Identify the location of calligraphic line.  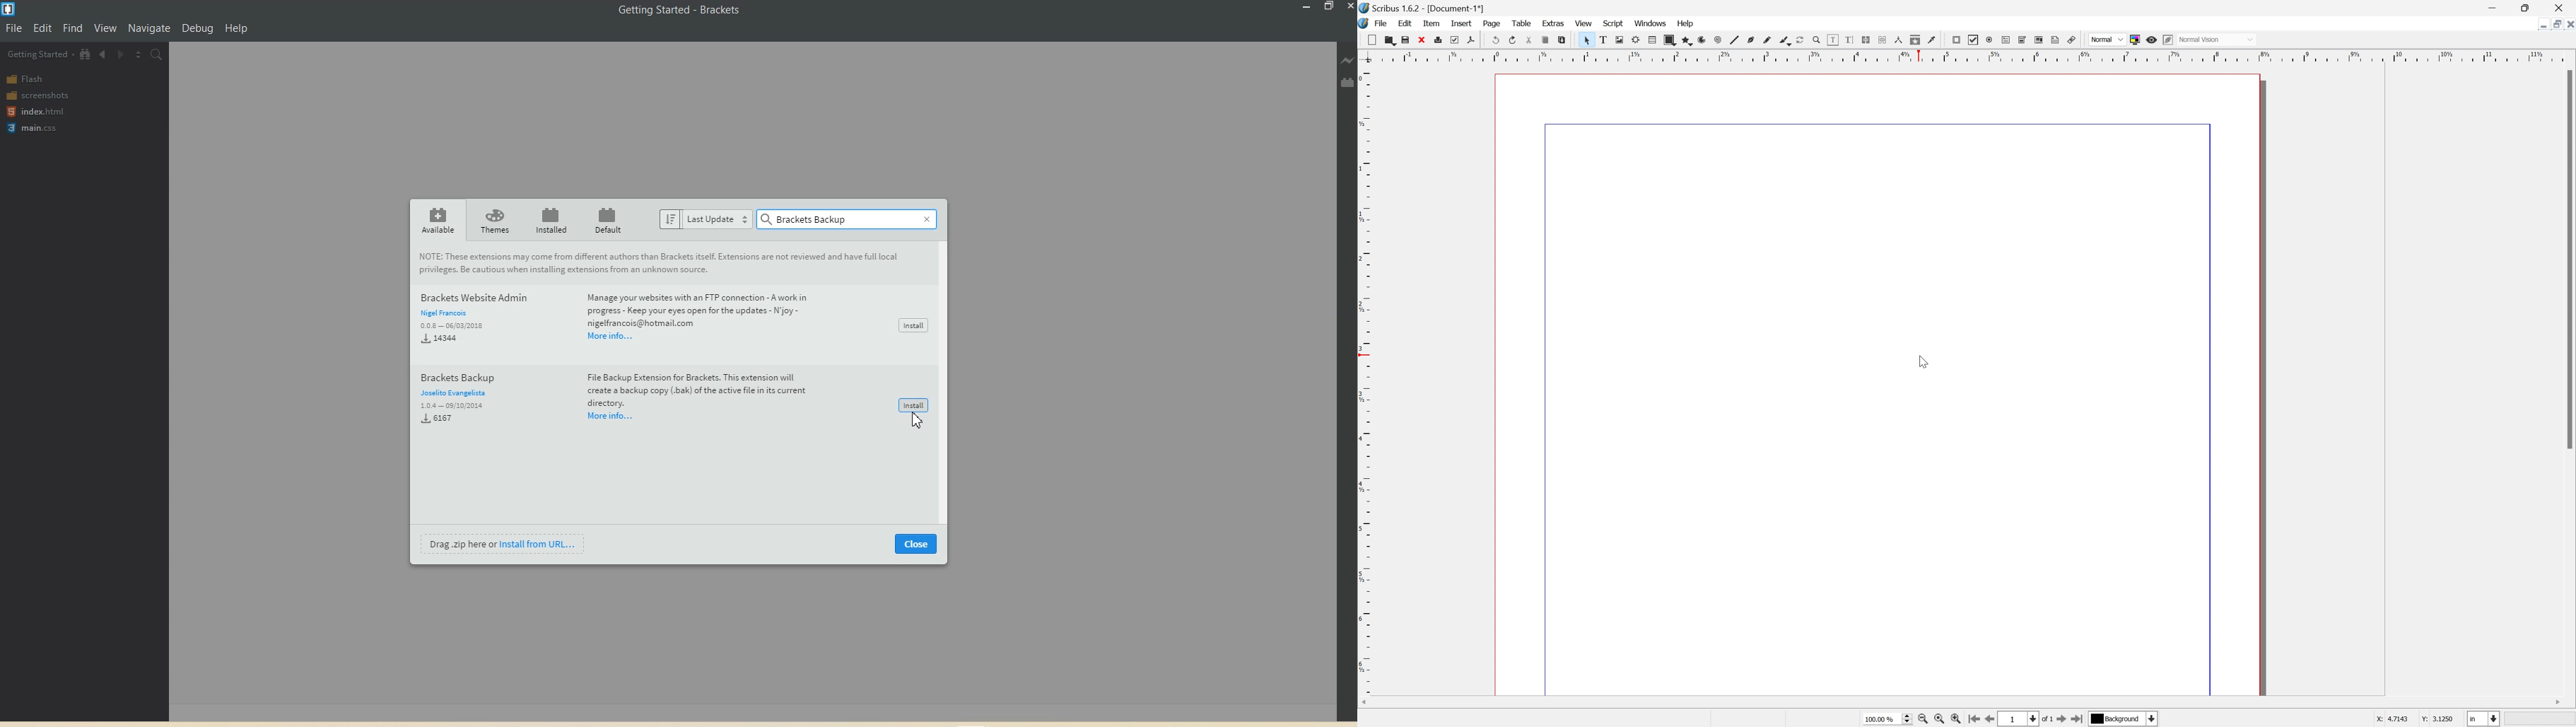
(1788, 41).